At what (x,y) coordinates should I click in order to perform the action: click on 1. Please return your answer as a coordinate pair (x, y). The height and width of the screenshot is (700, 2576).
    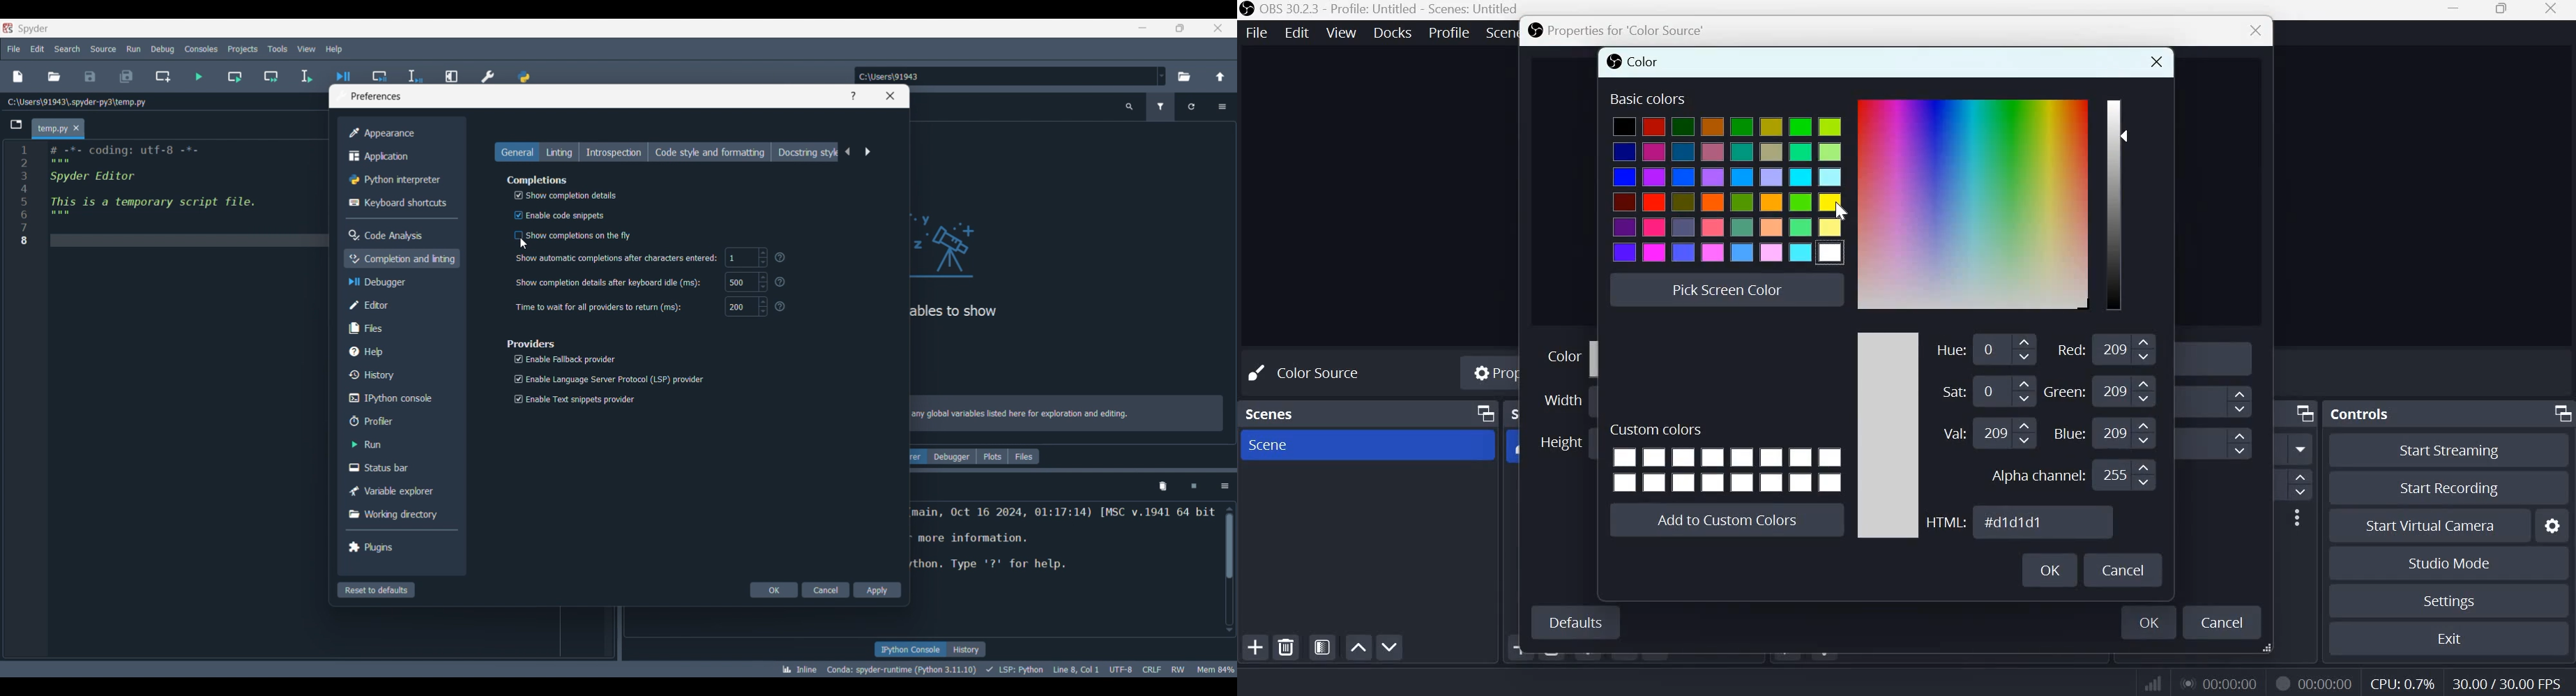
    Looking at the image, I should click on (746, 258).